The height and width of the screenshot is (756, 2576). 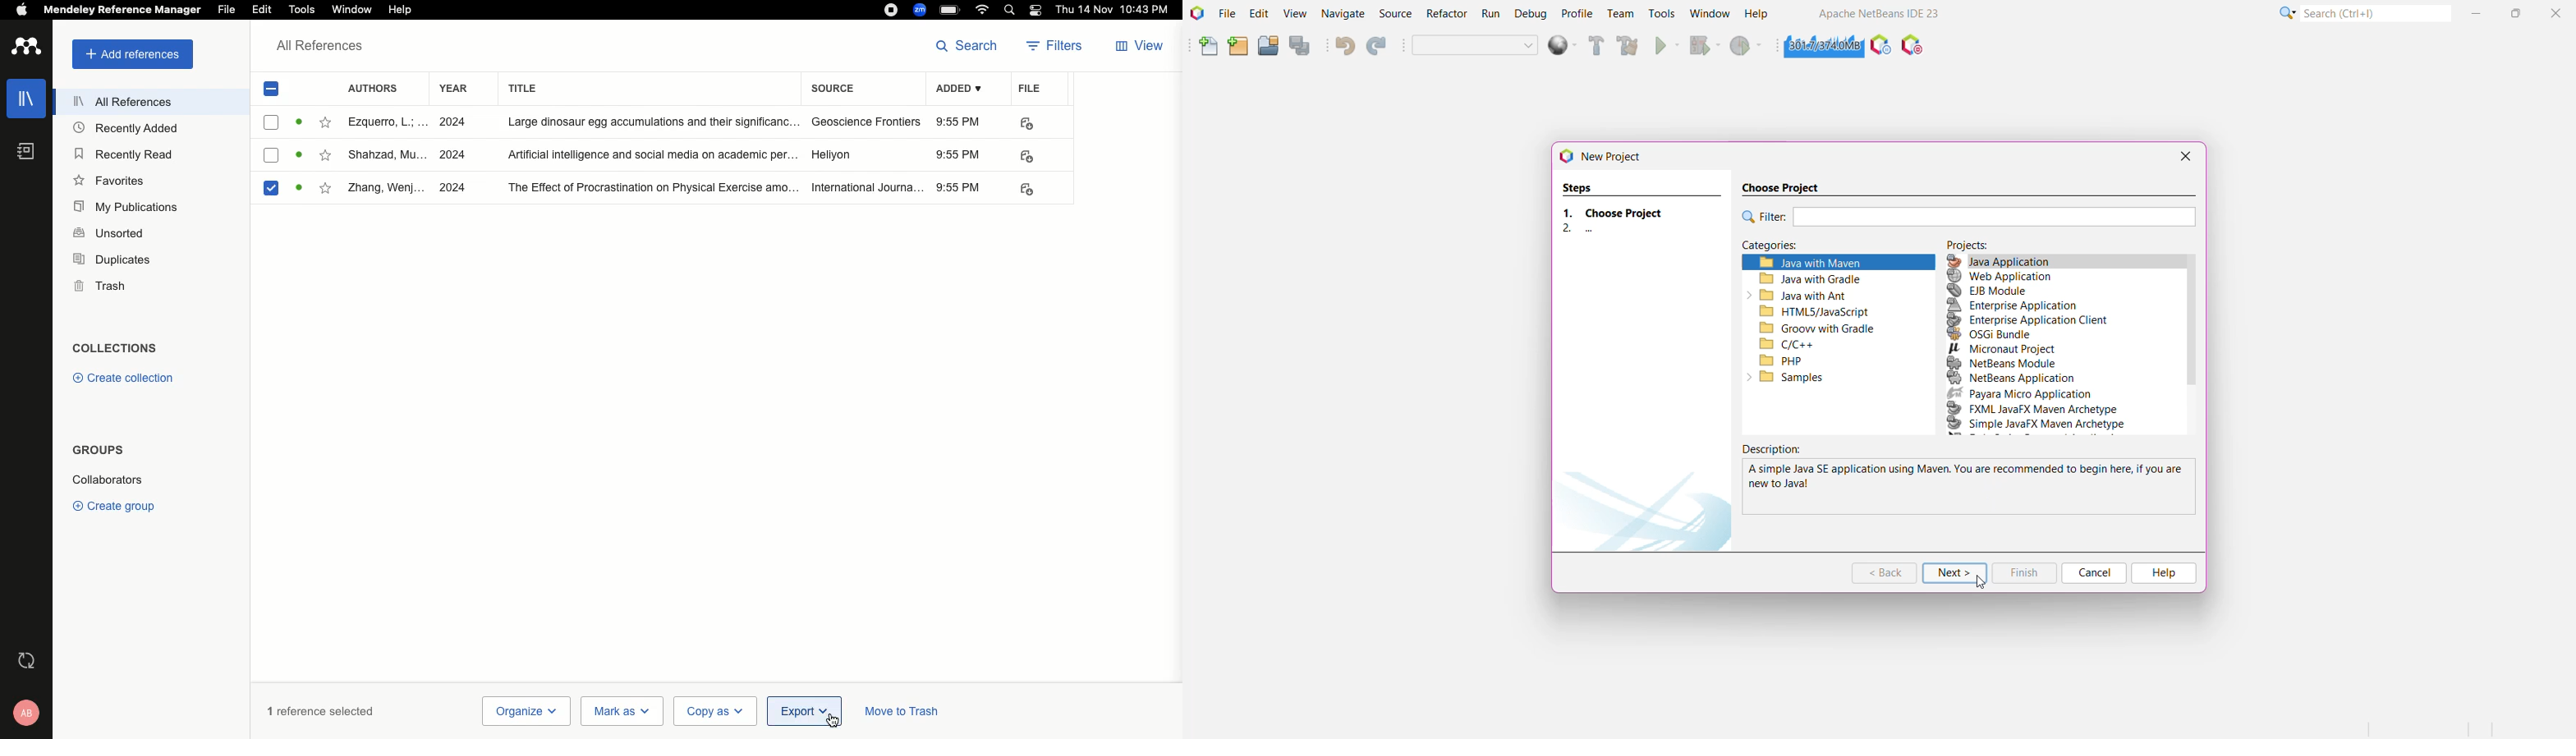 I want to click on Charge, so click(x=951, y=11).